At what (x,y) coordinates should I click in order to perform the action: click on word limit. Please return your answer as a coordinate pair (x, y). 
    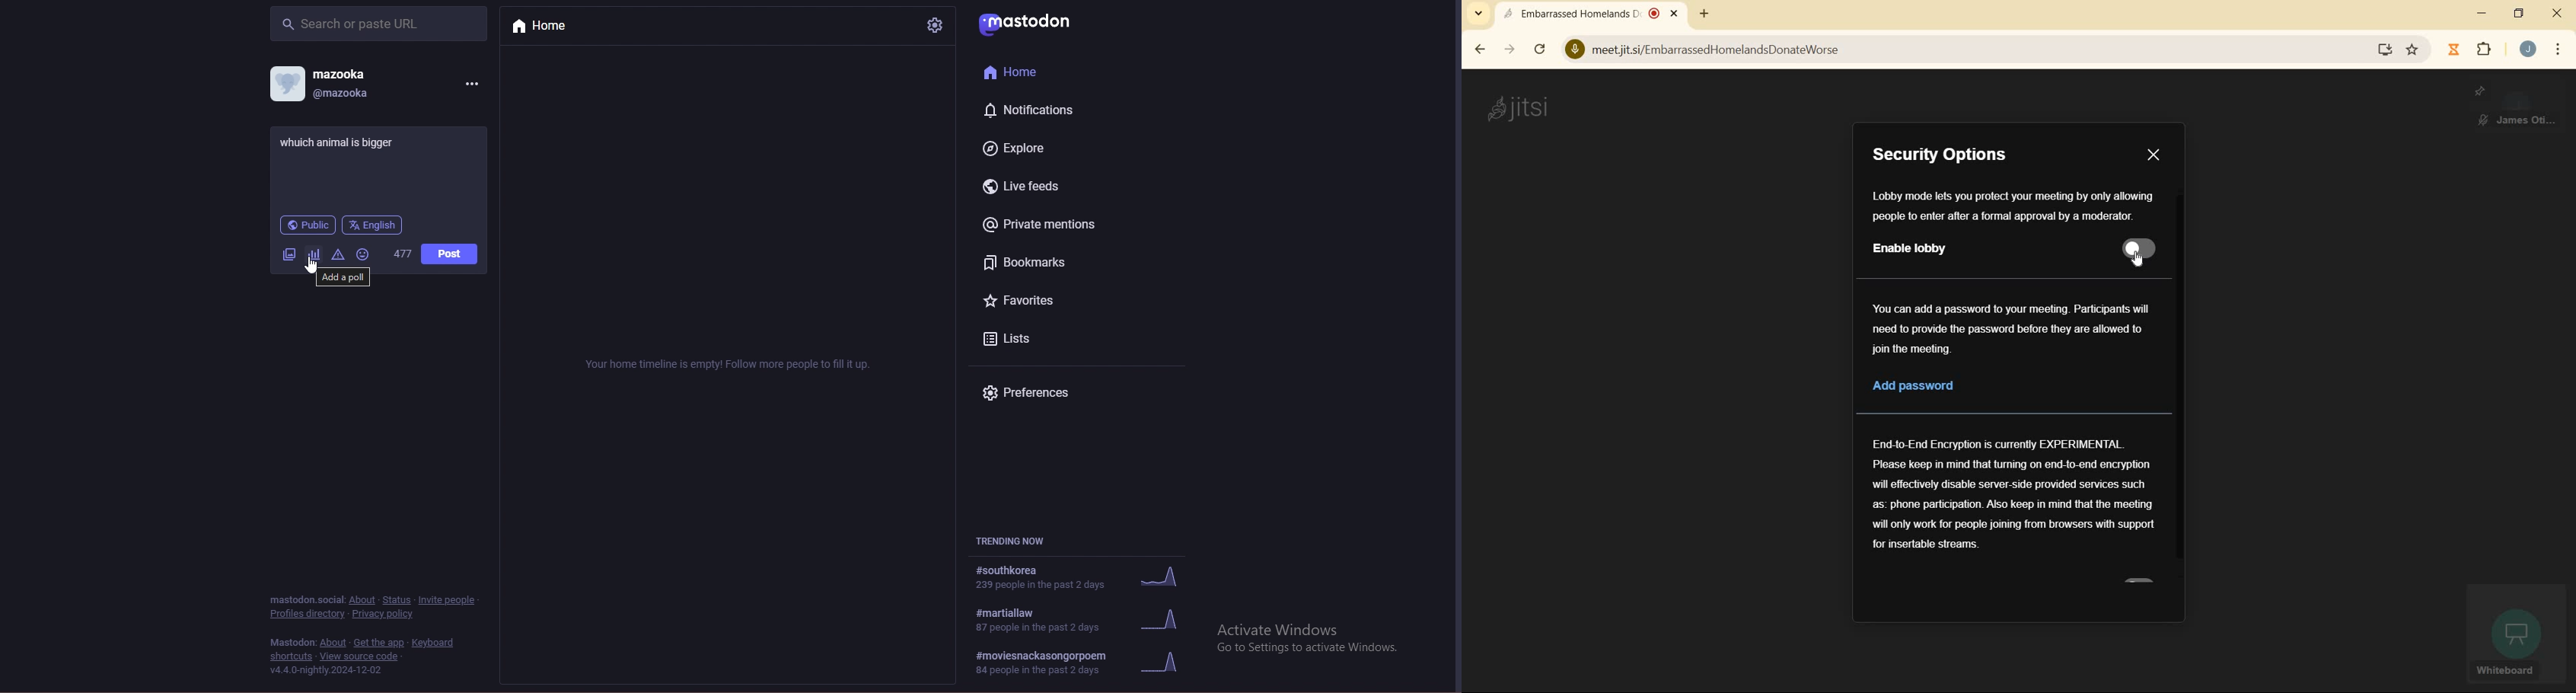
    Looking at the image, I should click on (402, 253).